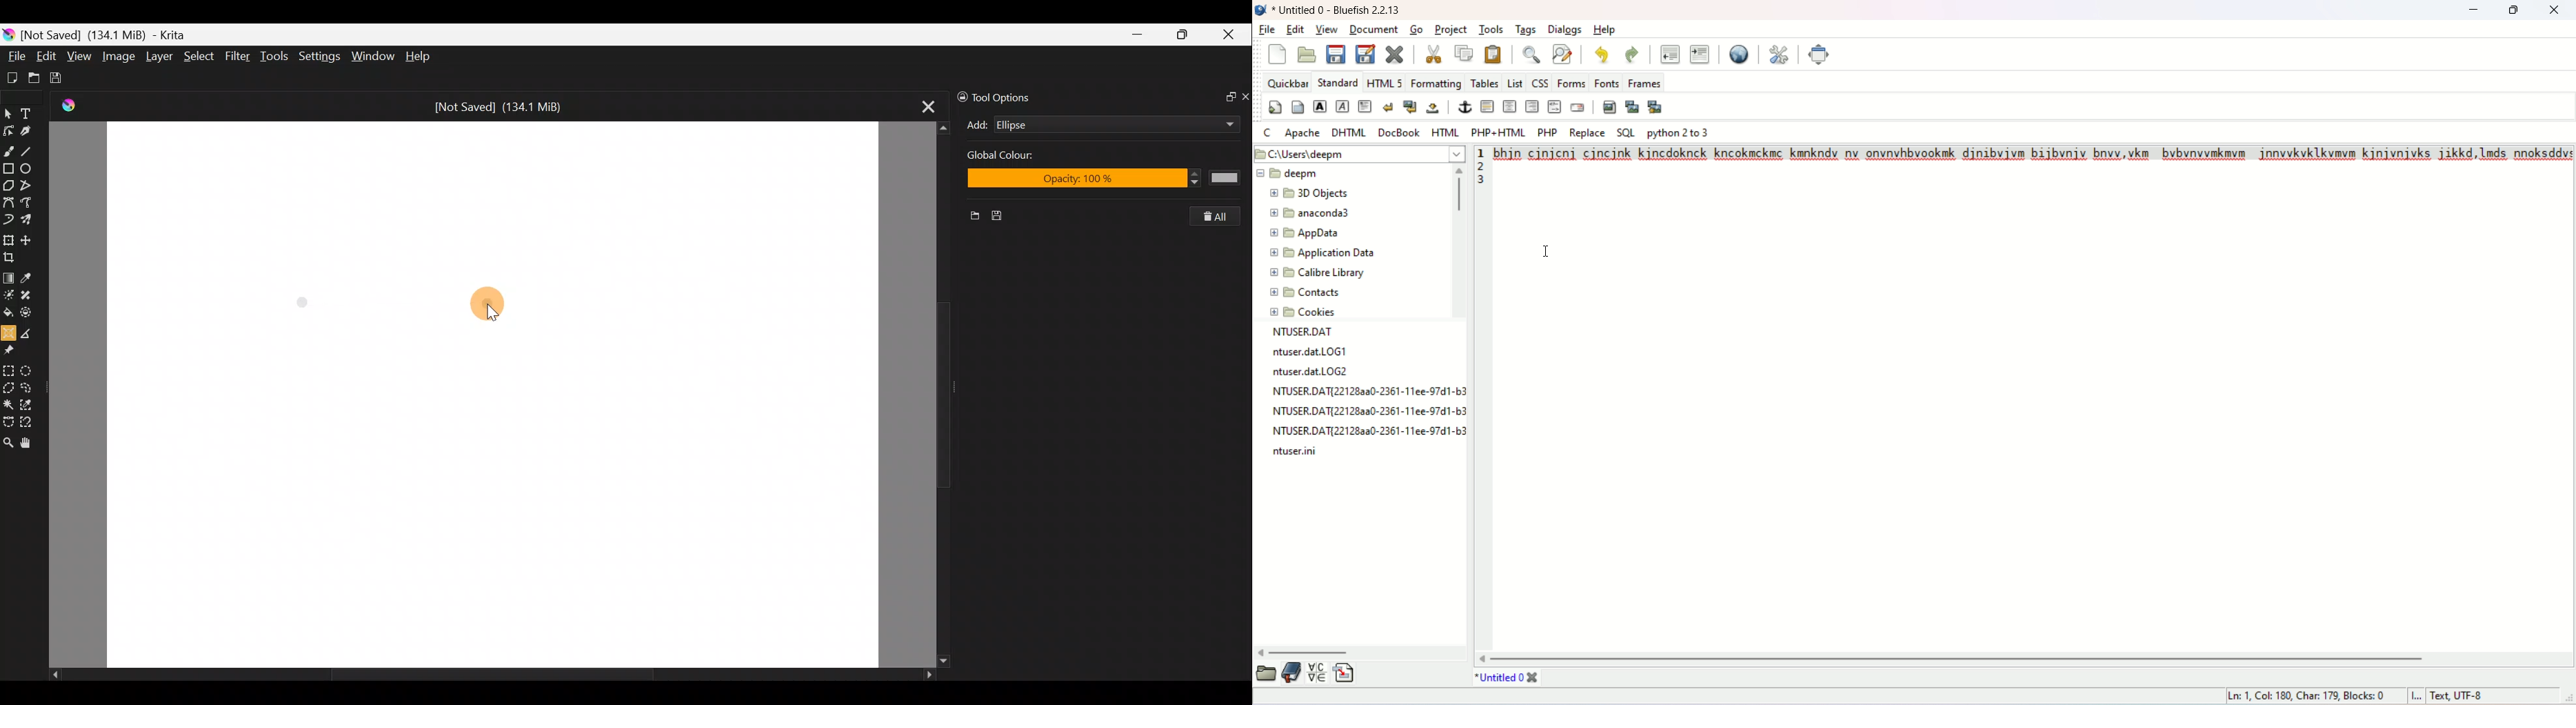 This screenshot has height=728, width=2576. I want to click on text, so click(2035, 157).